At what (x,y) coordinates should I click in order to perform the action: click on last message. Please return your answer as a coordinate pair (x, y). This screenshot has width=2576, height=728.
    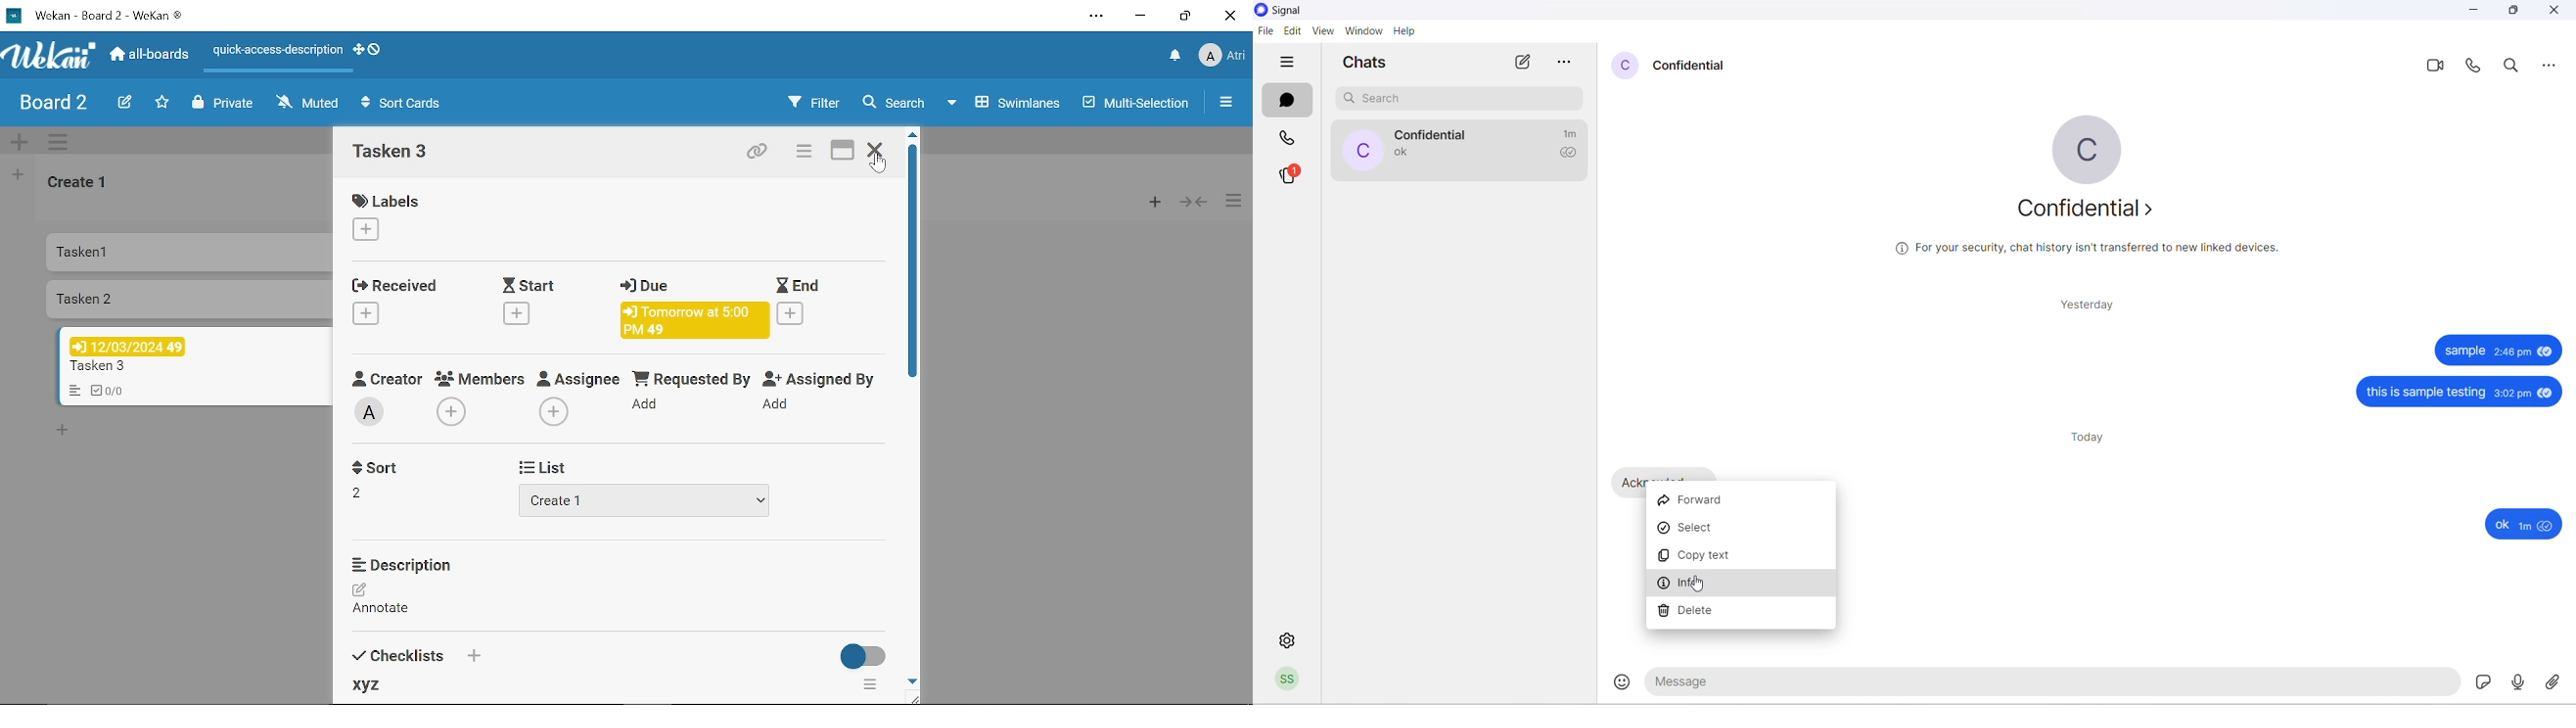
    Looking at the image, I should click on (1404, 152).